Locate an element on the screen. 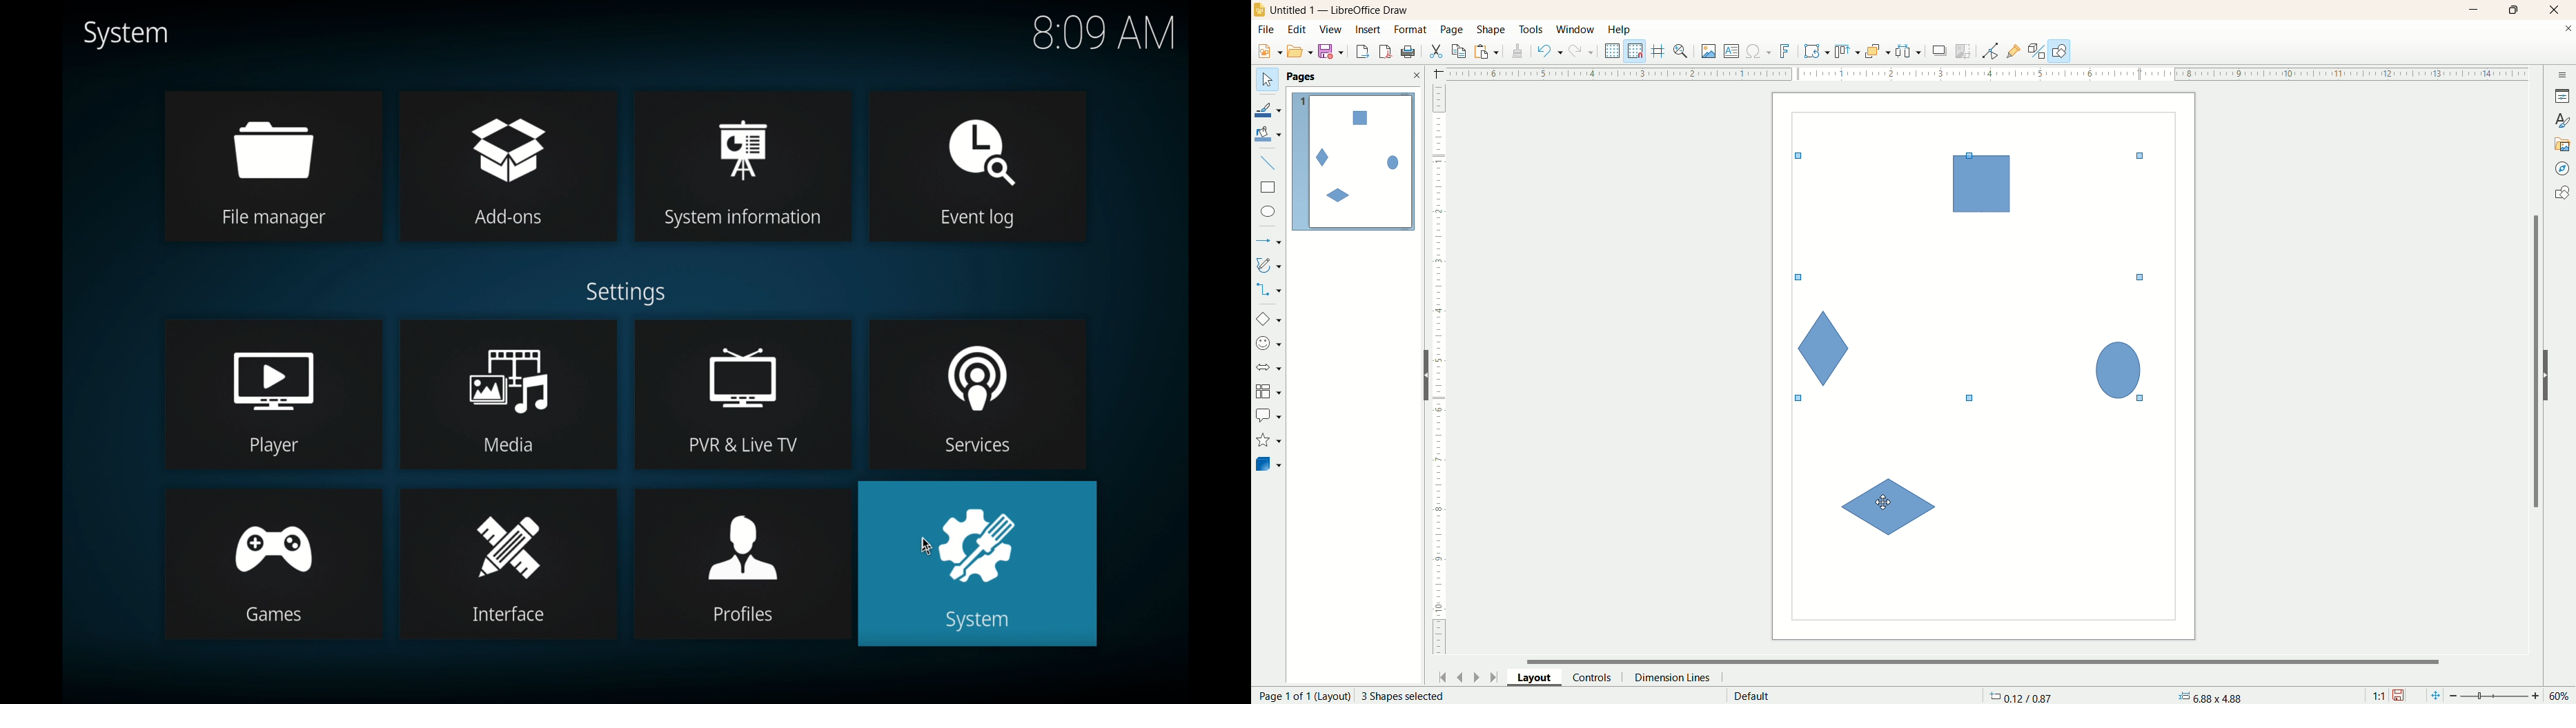 This screenshot has width=2576, height=728. minimize is located at coordinates (2475, 10).